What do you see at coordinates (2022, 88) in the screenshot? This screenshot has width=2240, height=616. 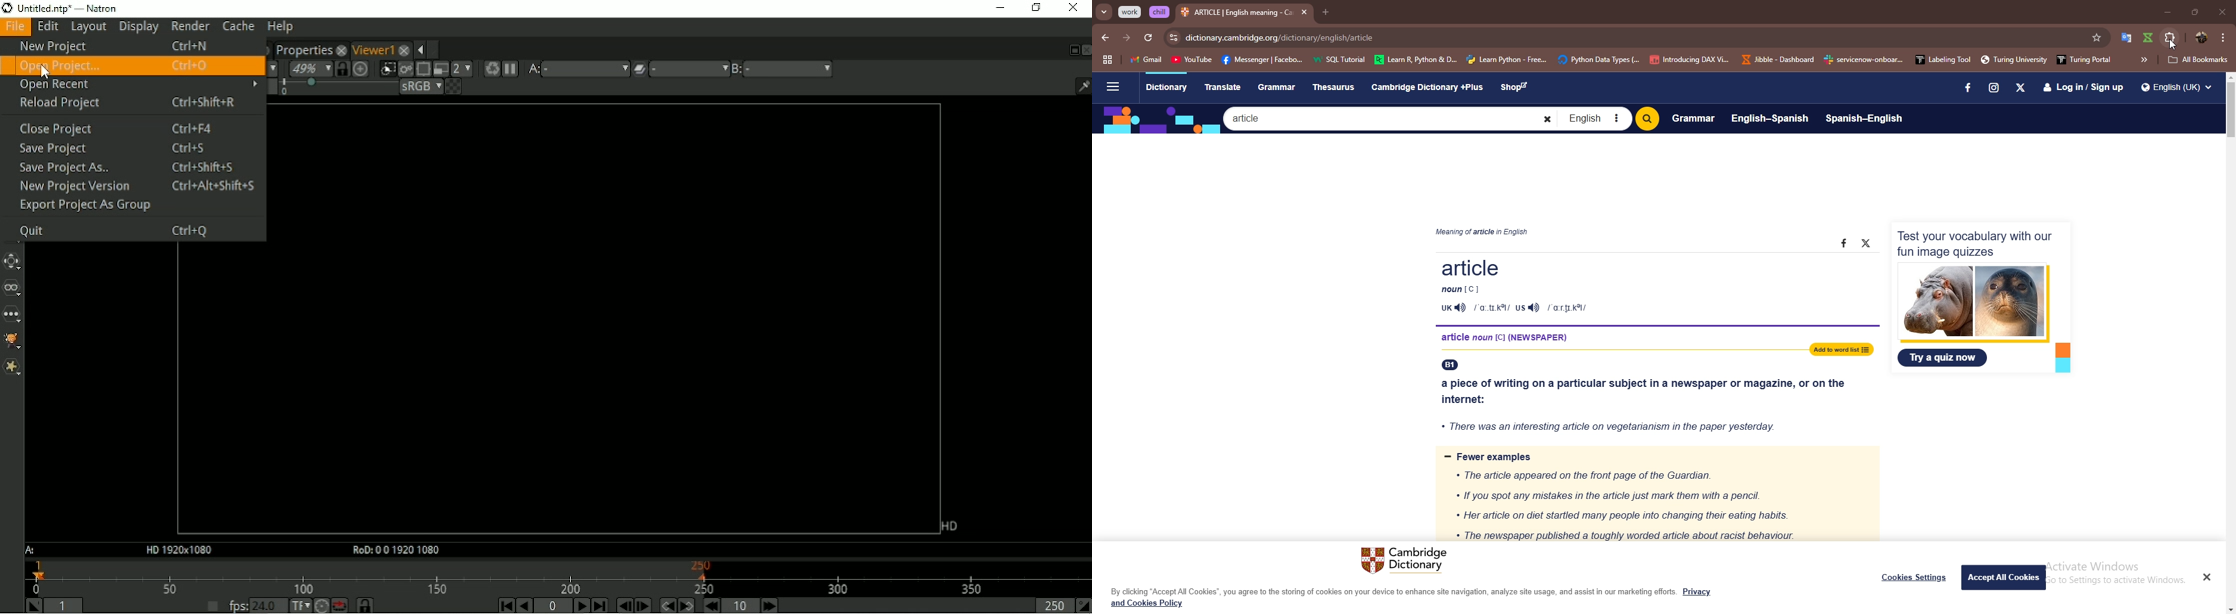 I see `X` at bounding box center [2022, 88].